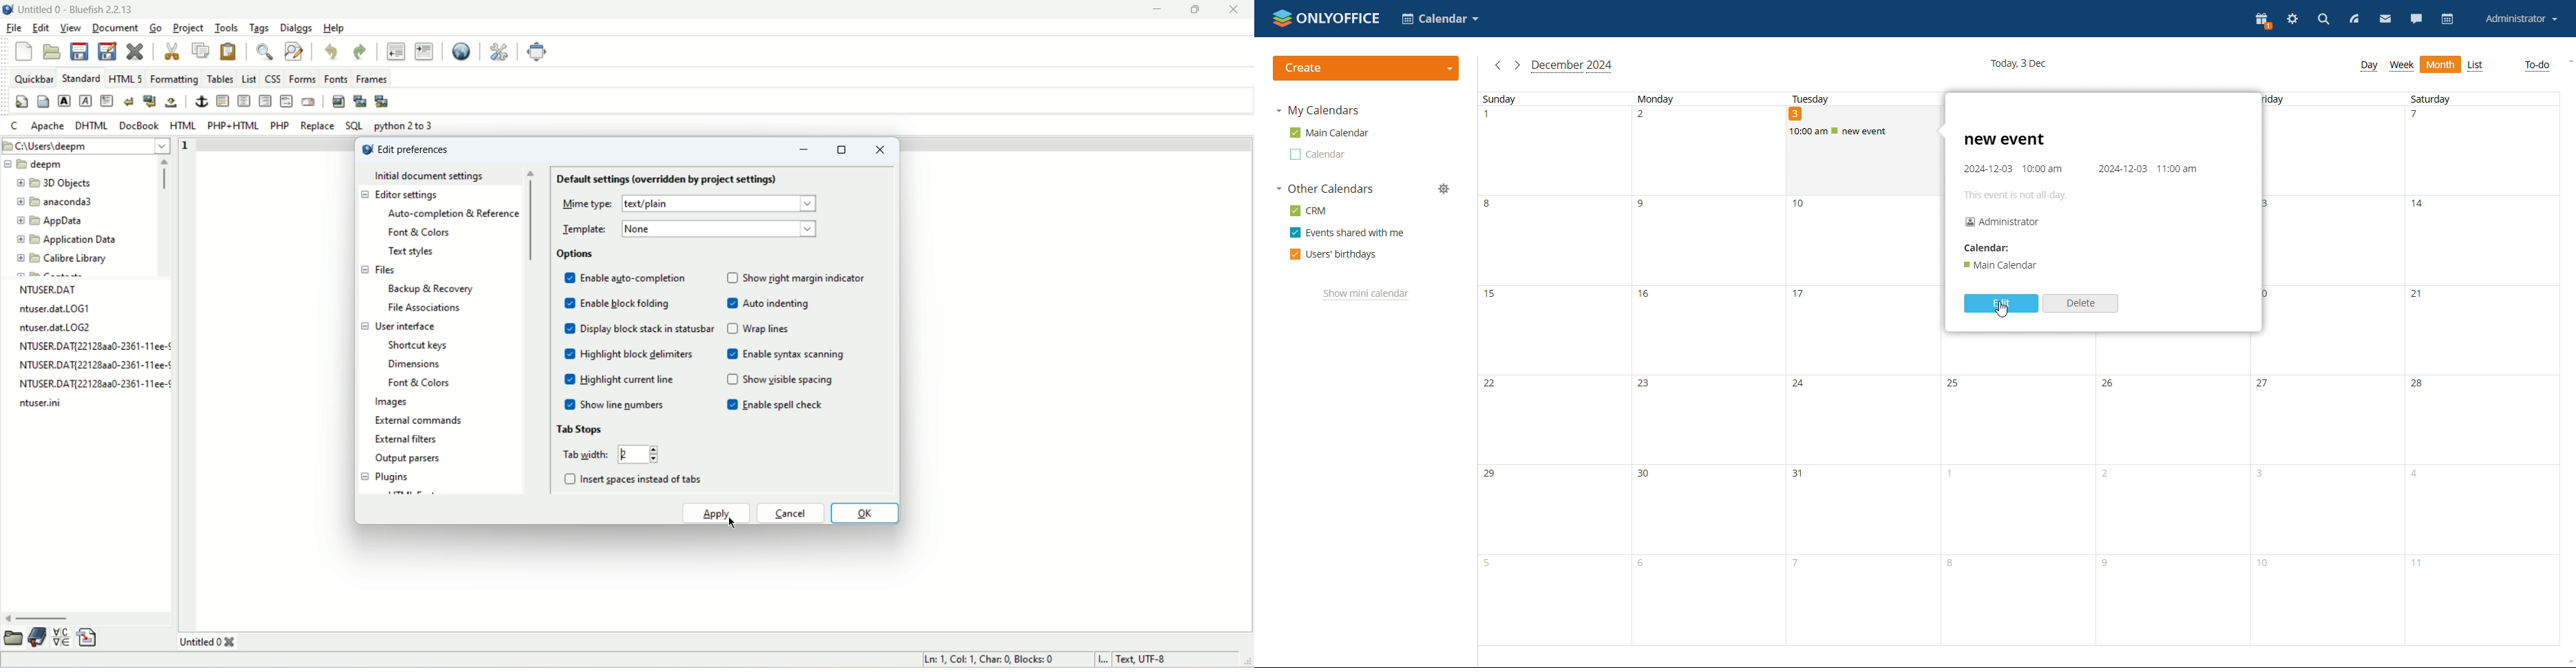  I want to click on 21, so click(2488, 330).